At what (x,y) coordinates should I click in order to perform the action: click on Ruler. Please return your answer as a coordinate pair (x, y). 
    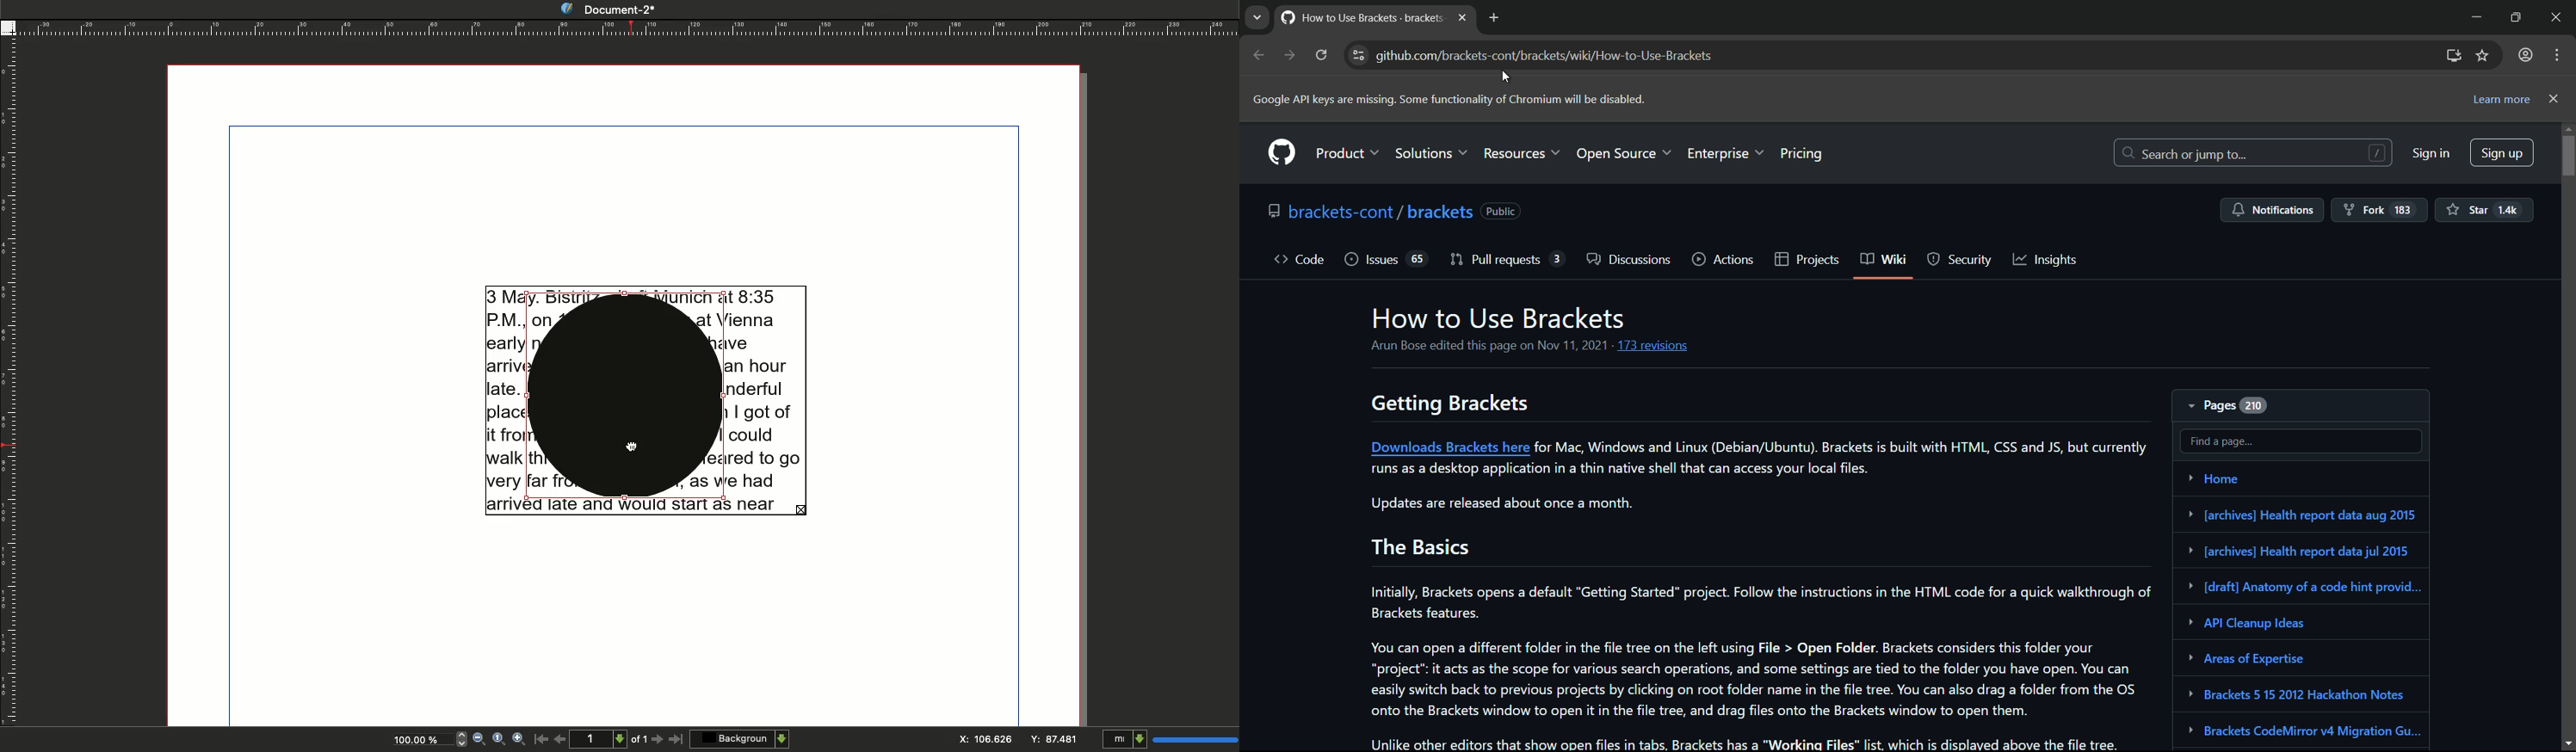
    Looking at the image, I should click on (627, 27).